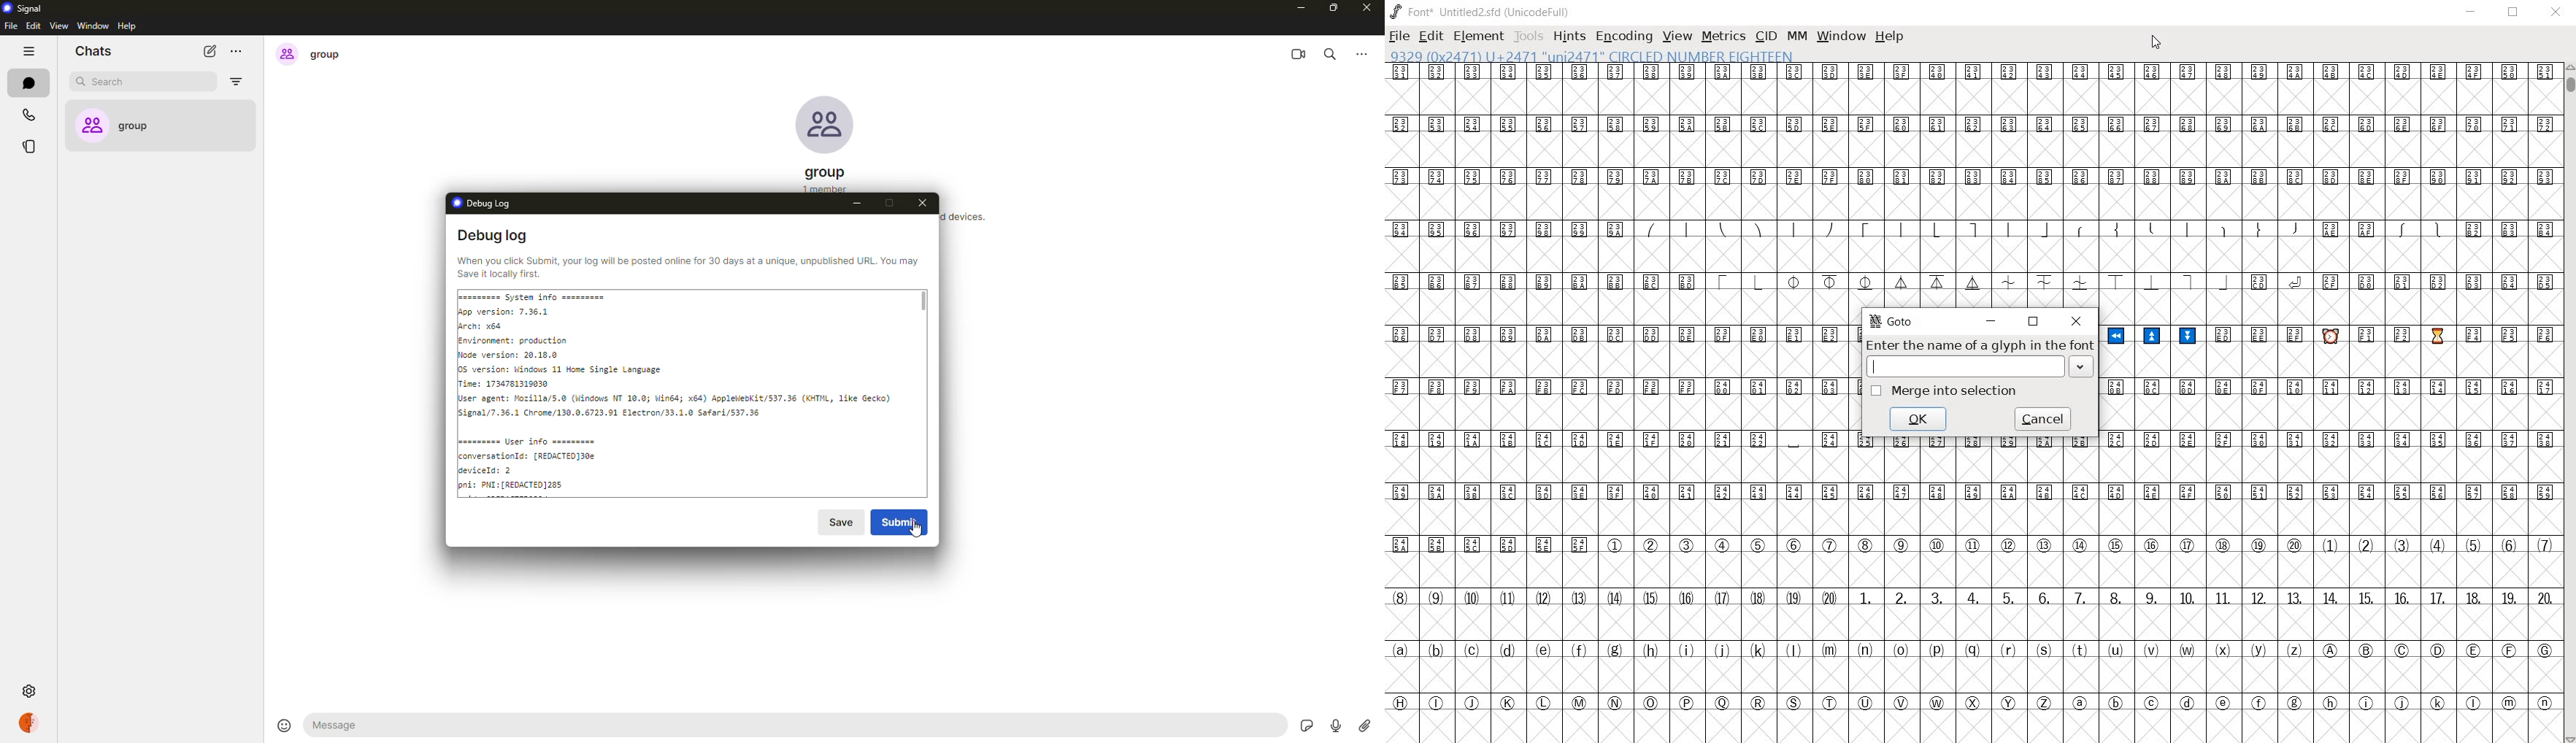  What do you see at coordinates (903, 520) in the screenshot?
I see `submit` at bounding box center [903, 520].